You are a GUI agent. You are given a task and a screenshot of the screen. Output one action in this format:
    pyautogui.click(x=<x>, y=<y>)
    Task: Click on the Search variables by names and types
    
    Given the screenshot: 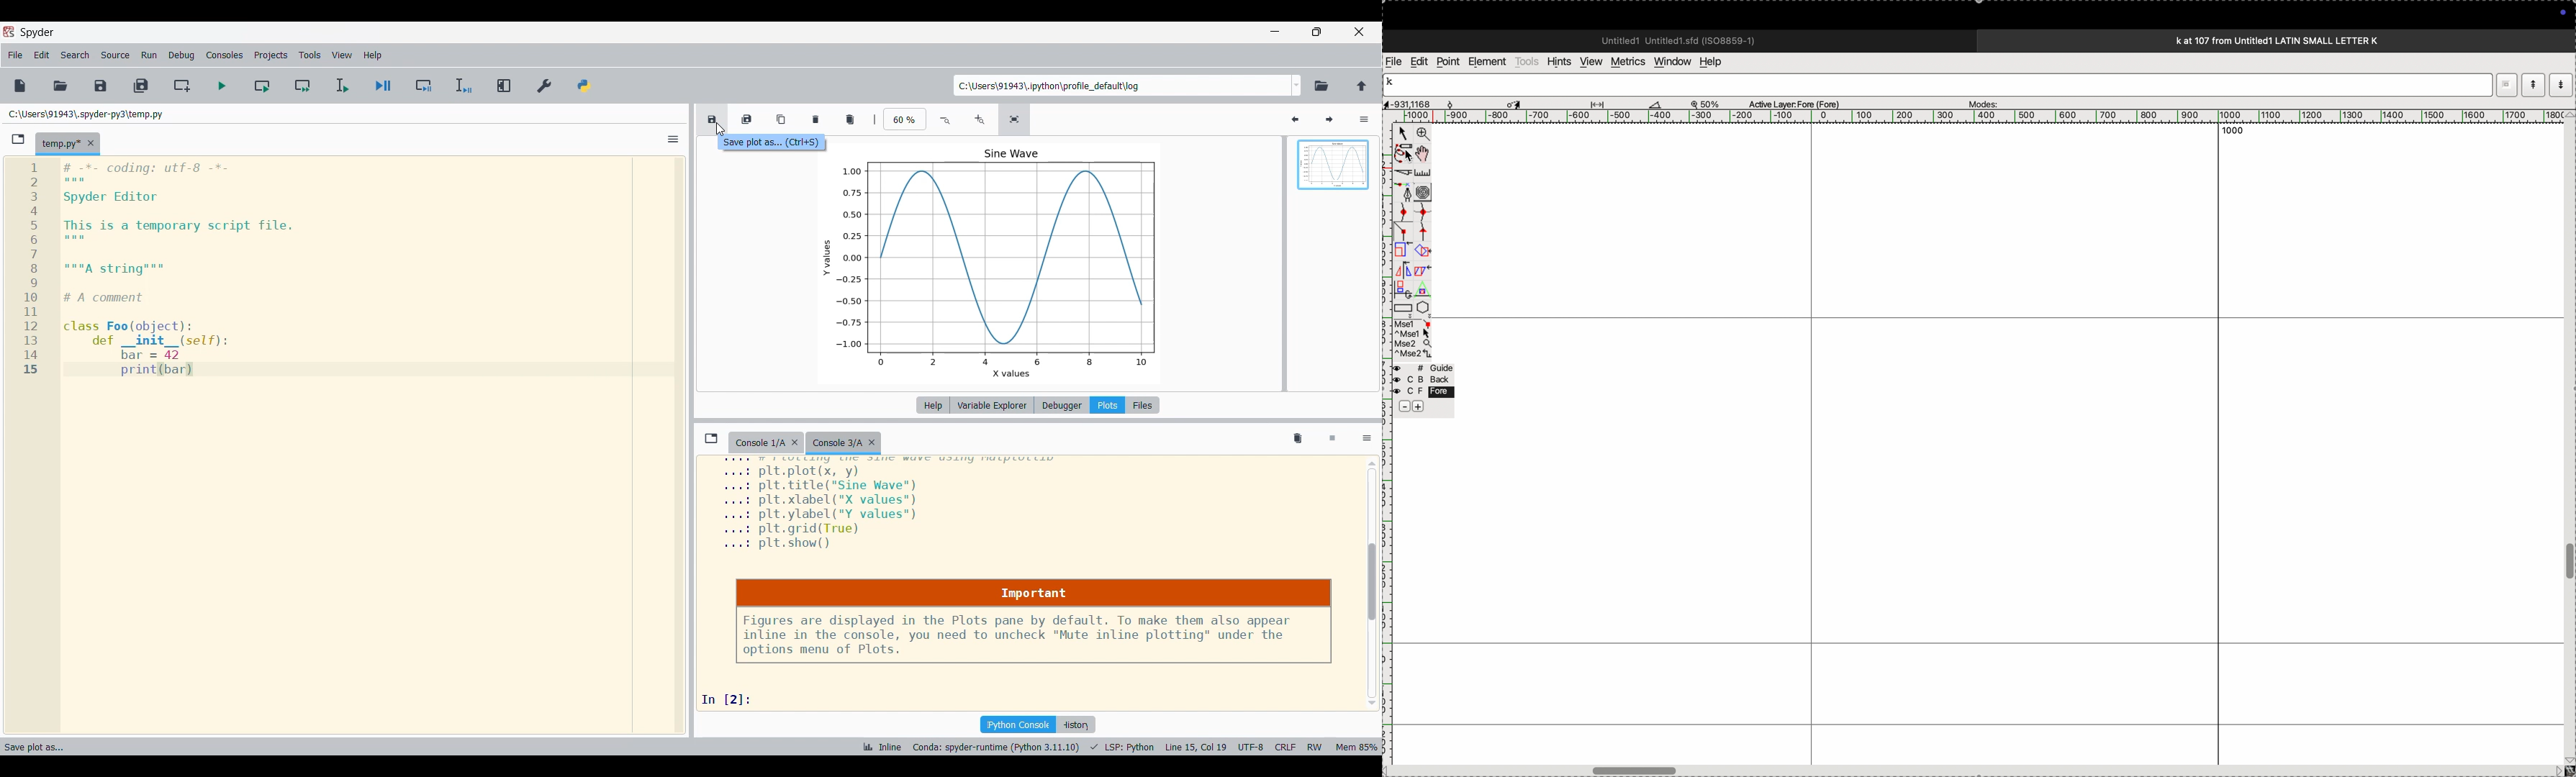 What is the action you would take?
    pyautogui.click(x=1261, y=119)
    